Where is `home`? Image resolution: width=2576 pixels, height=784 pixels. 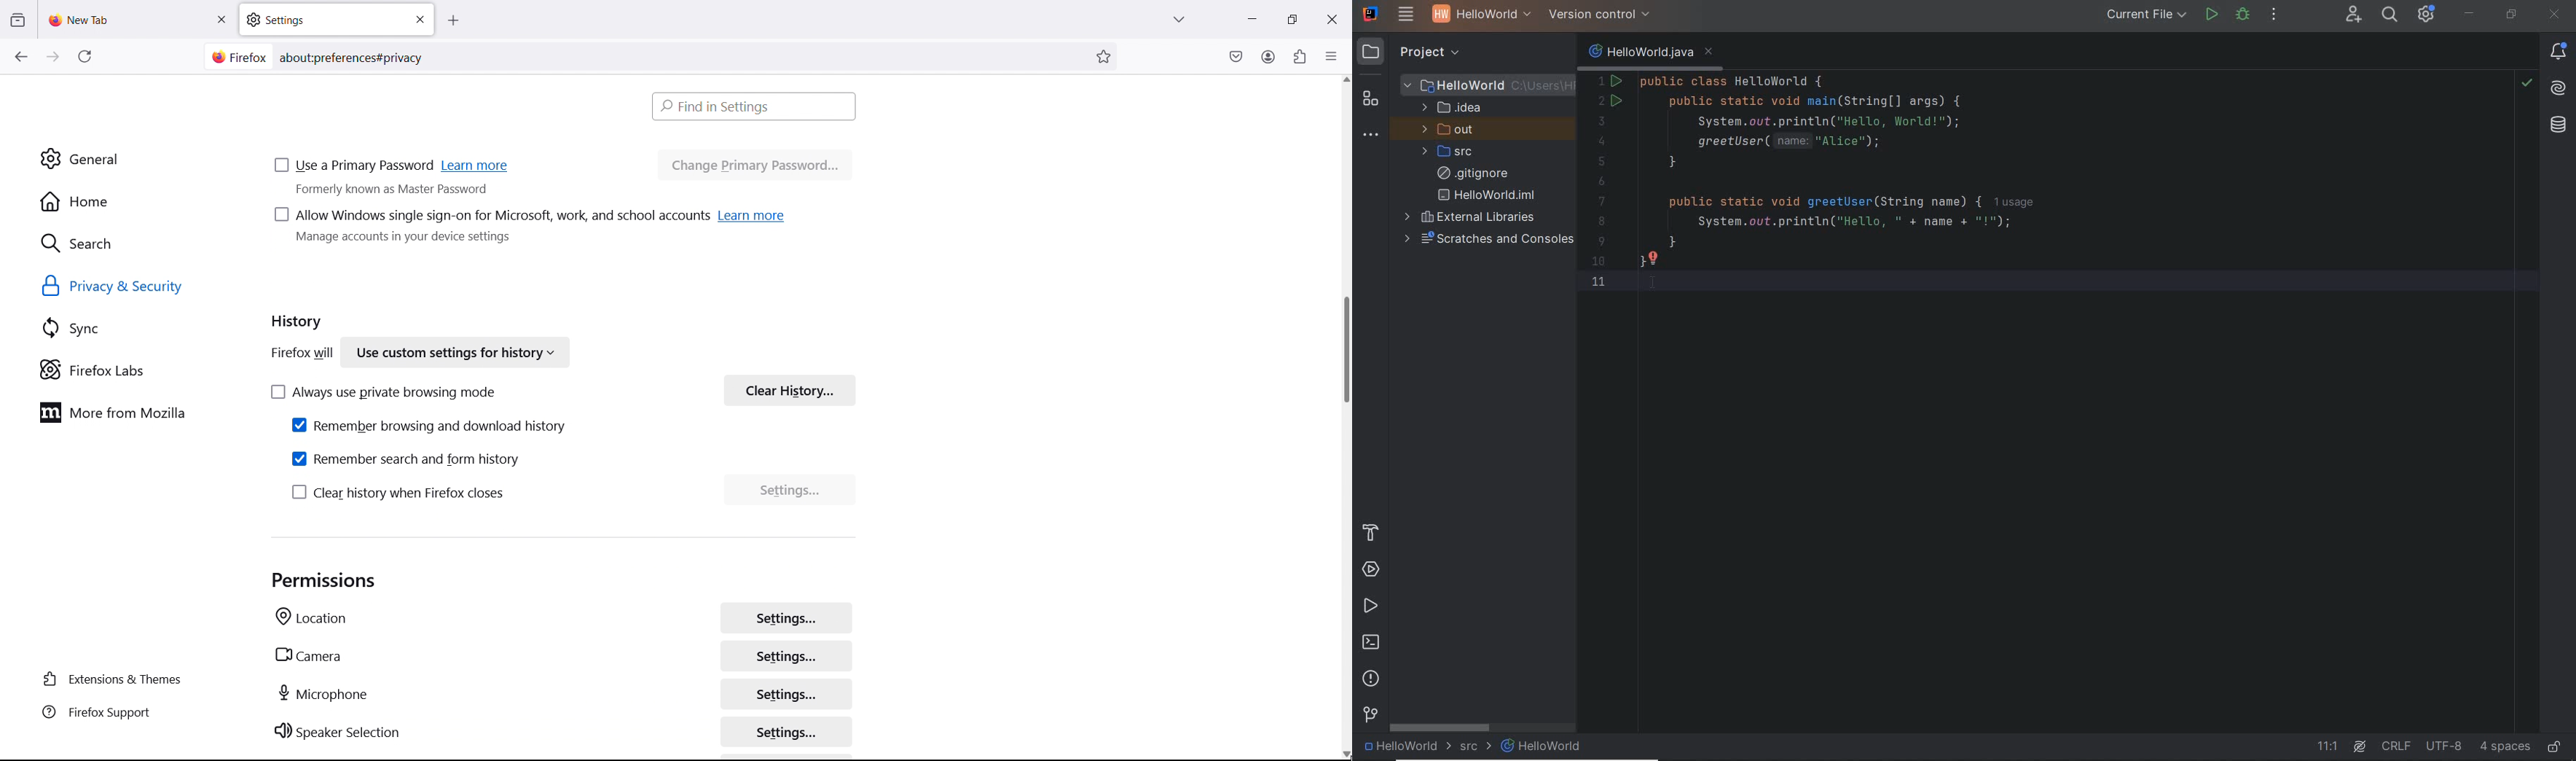
home is located at coordinates (134, 202).